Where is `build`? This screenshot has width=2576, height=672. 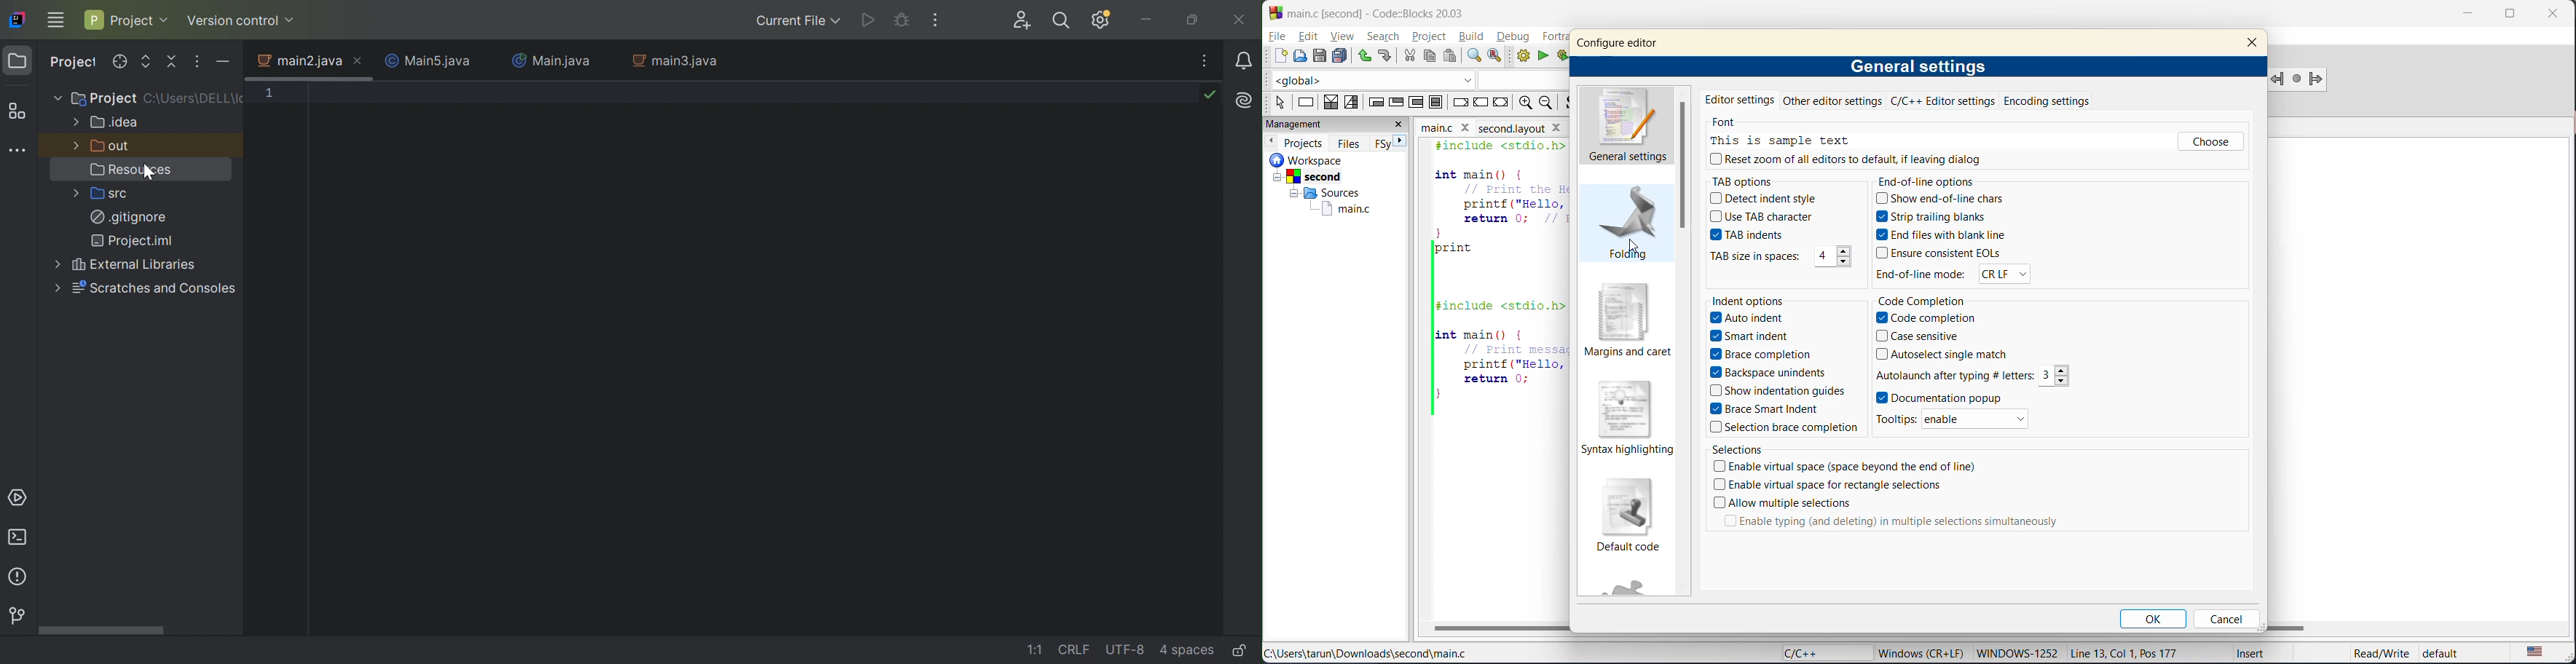
build is located at coordinates (1473, 37).